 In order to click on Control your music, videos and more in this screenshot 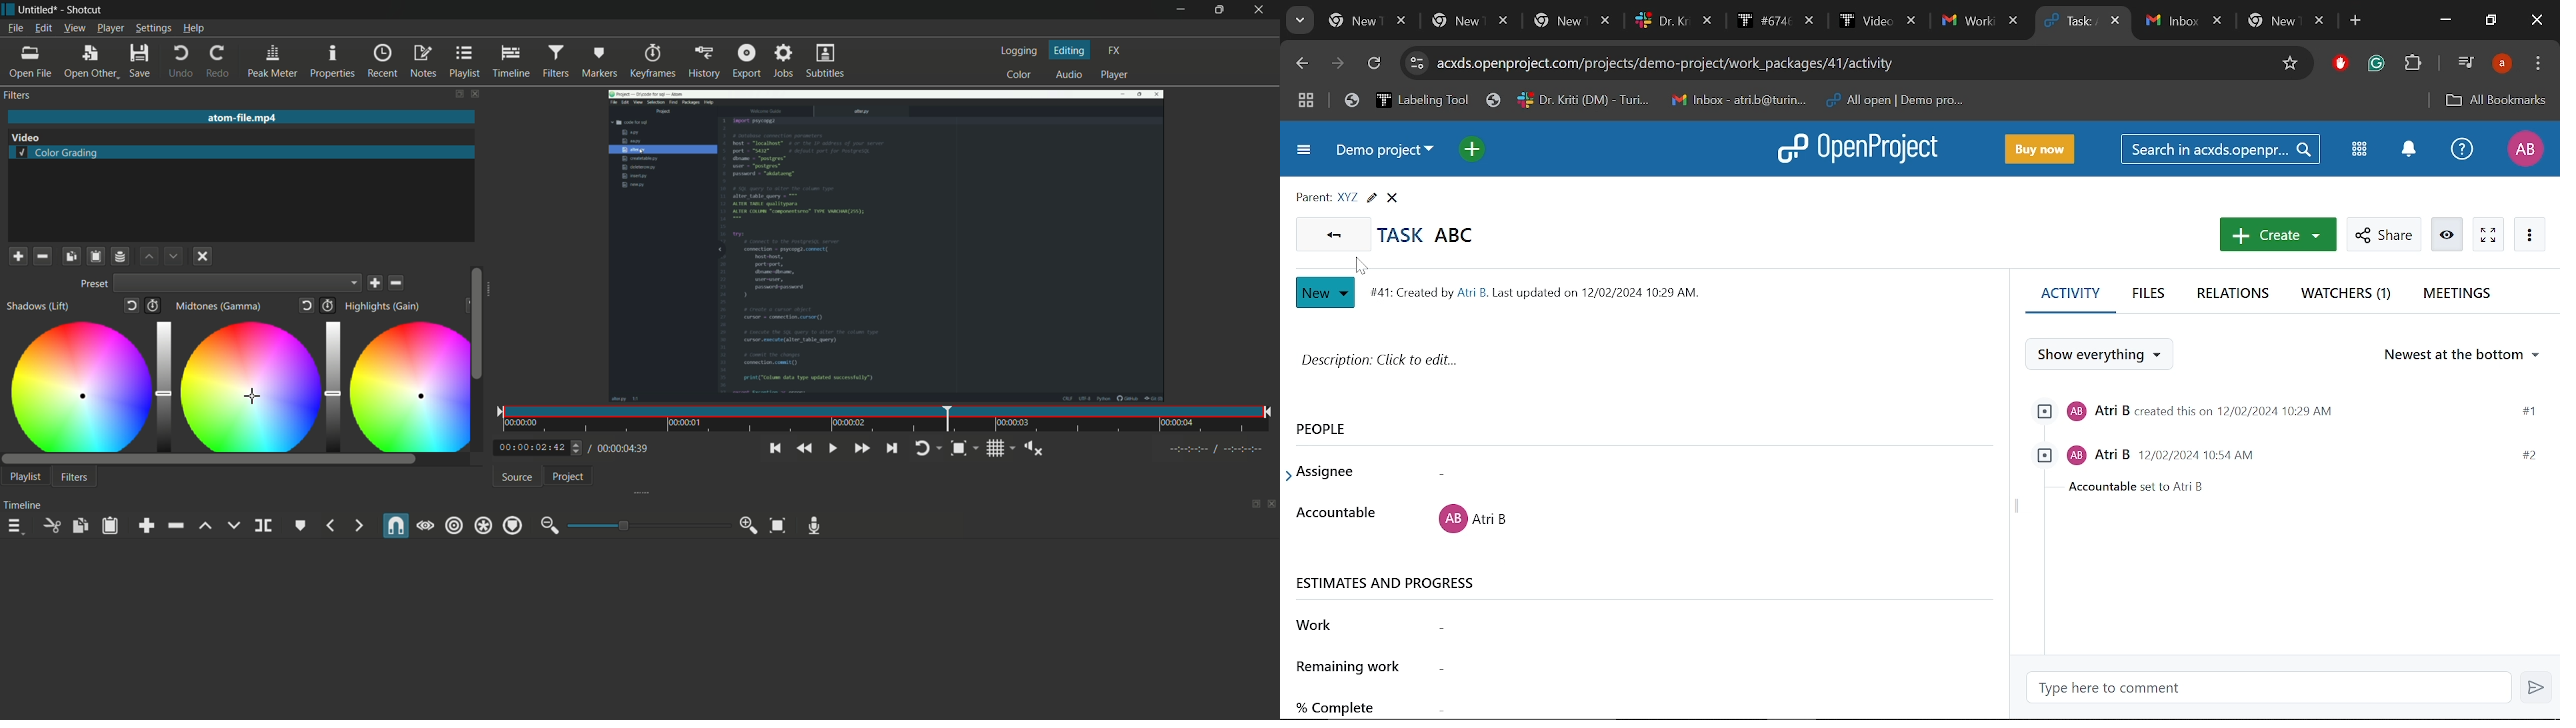, I will do `click(2464, 63)`.